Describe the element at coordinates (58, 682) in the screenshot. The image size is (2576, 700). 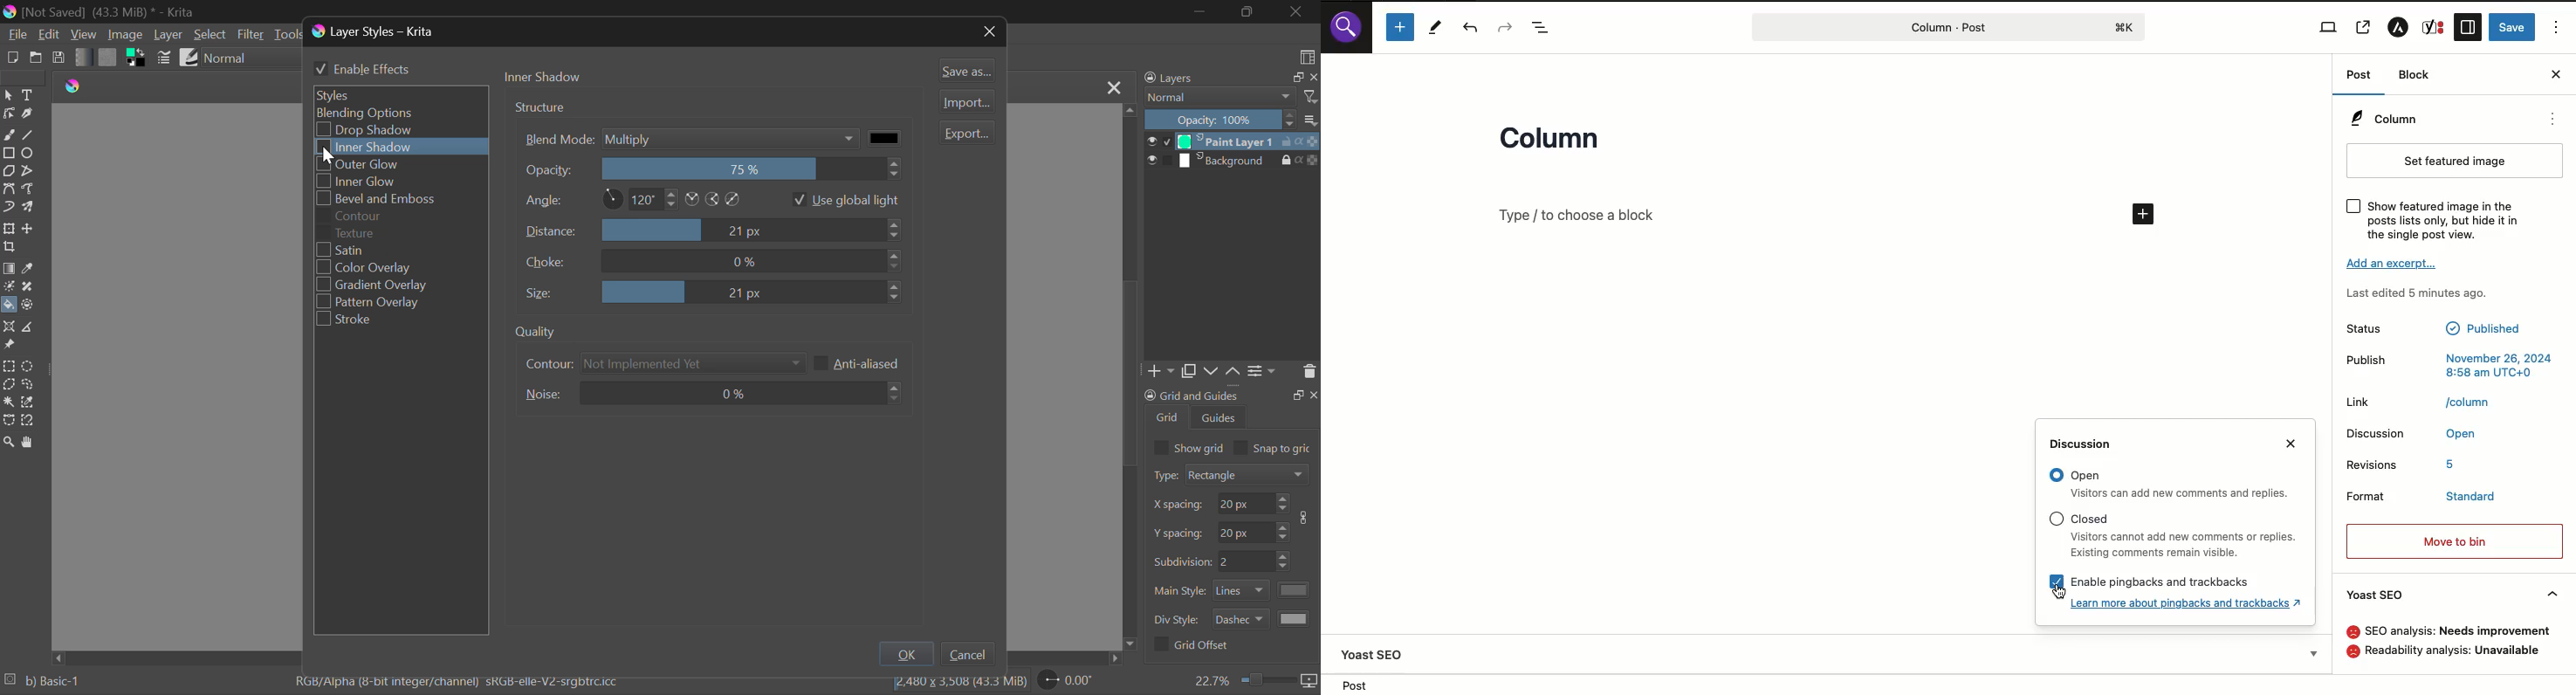
I see `b) Basic-1` at that location.